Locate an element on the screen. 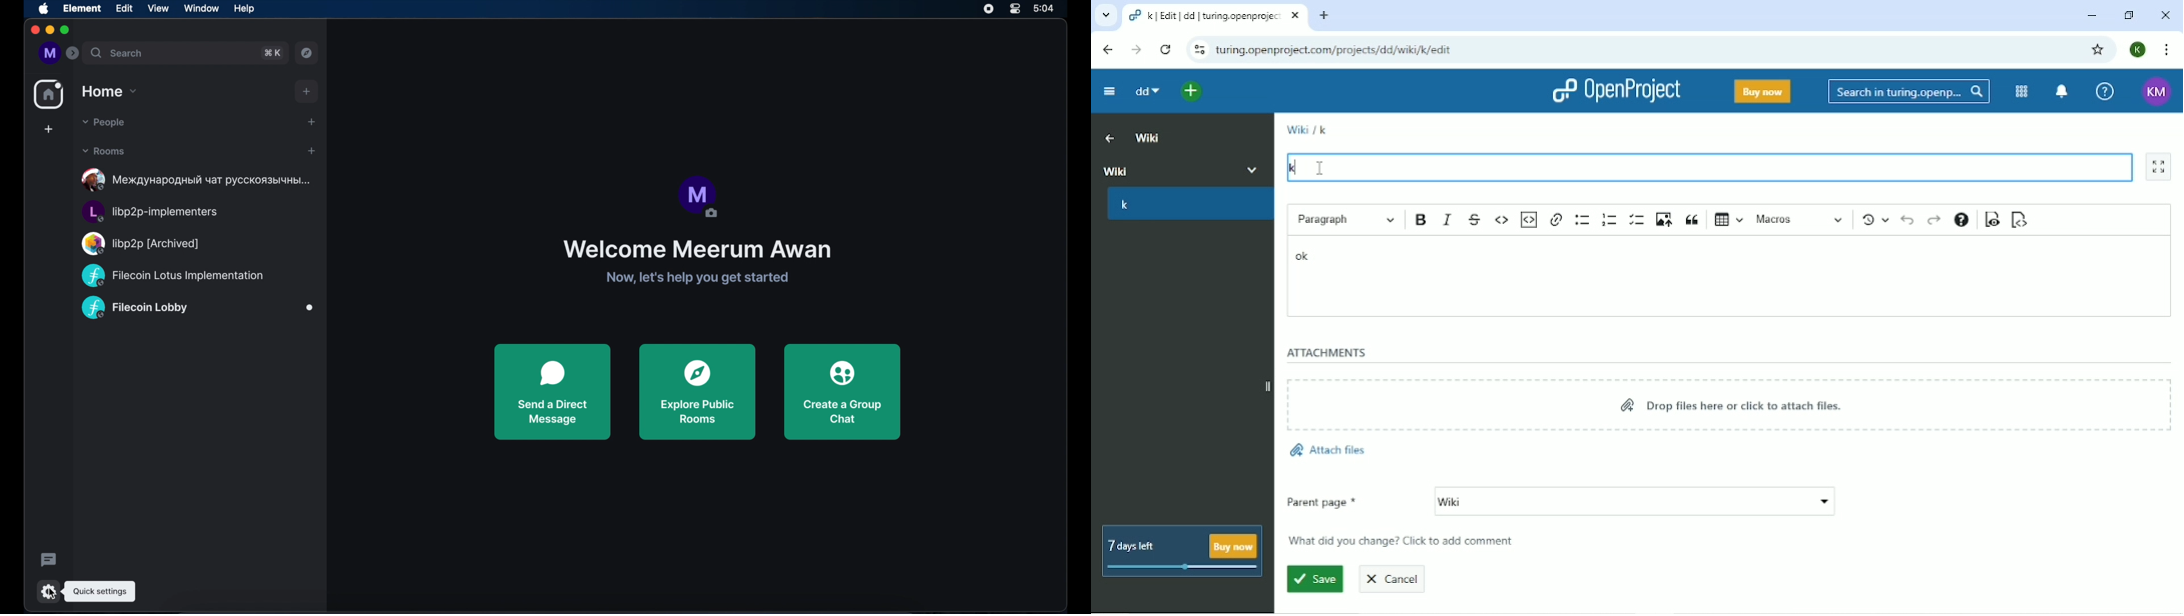 The width and height of the screenshot is (2184, 616). create space is located at coordinates (49, 129).